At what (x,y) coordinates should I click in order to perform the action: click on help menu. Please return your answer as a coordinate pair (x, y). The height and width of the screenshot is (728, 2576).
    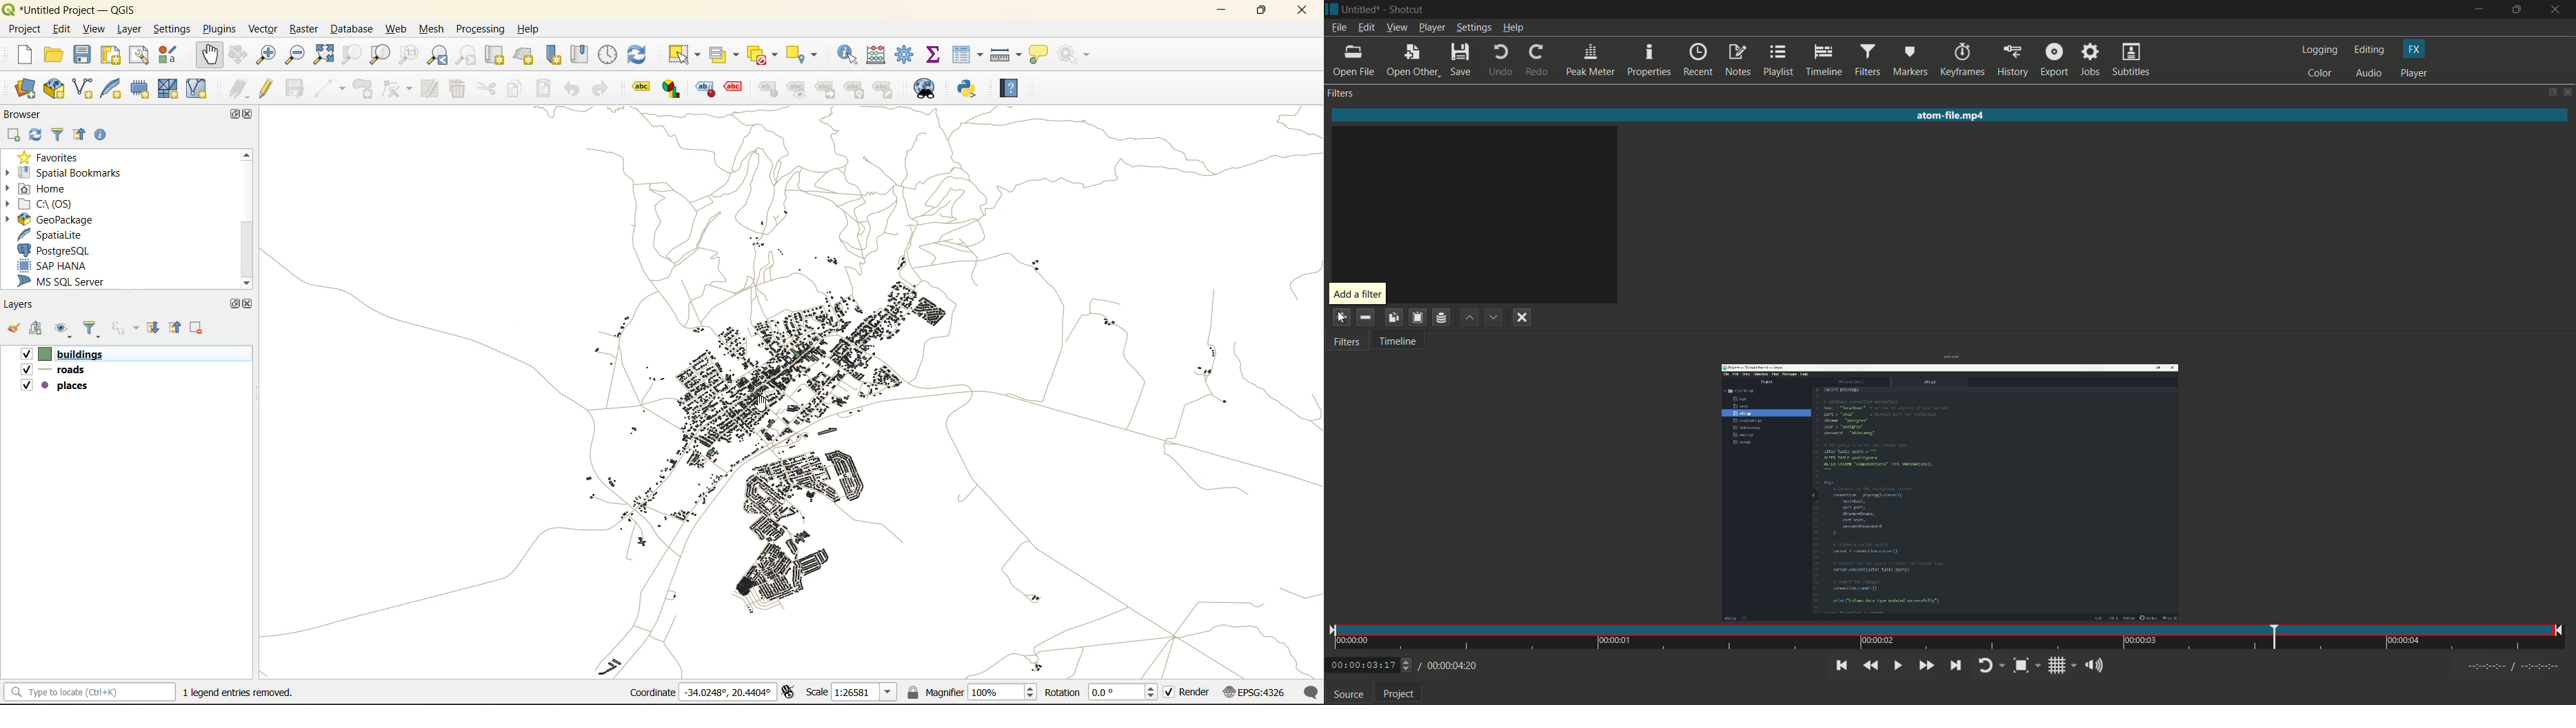
    Looking at the image, I should click on (1514, 28).